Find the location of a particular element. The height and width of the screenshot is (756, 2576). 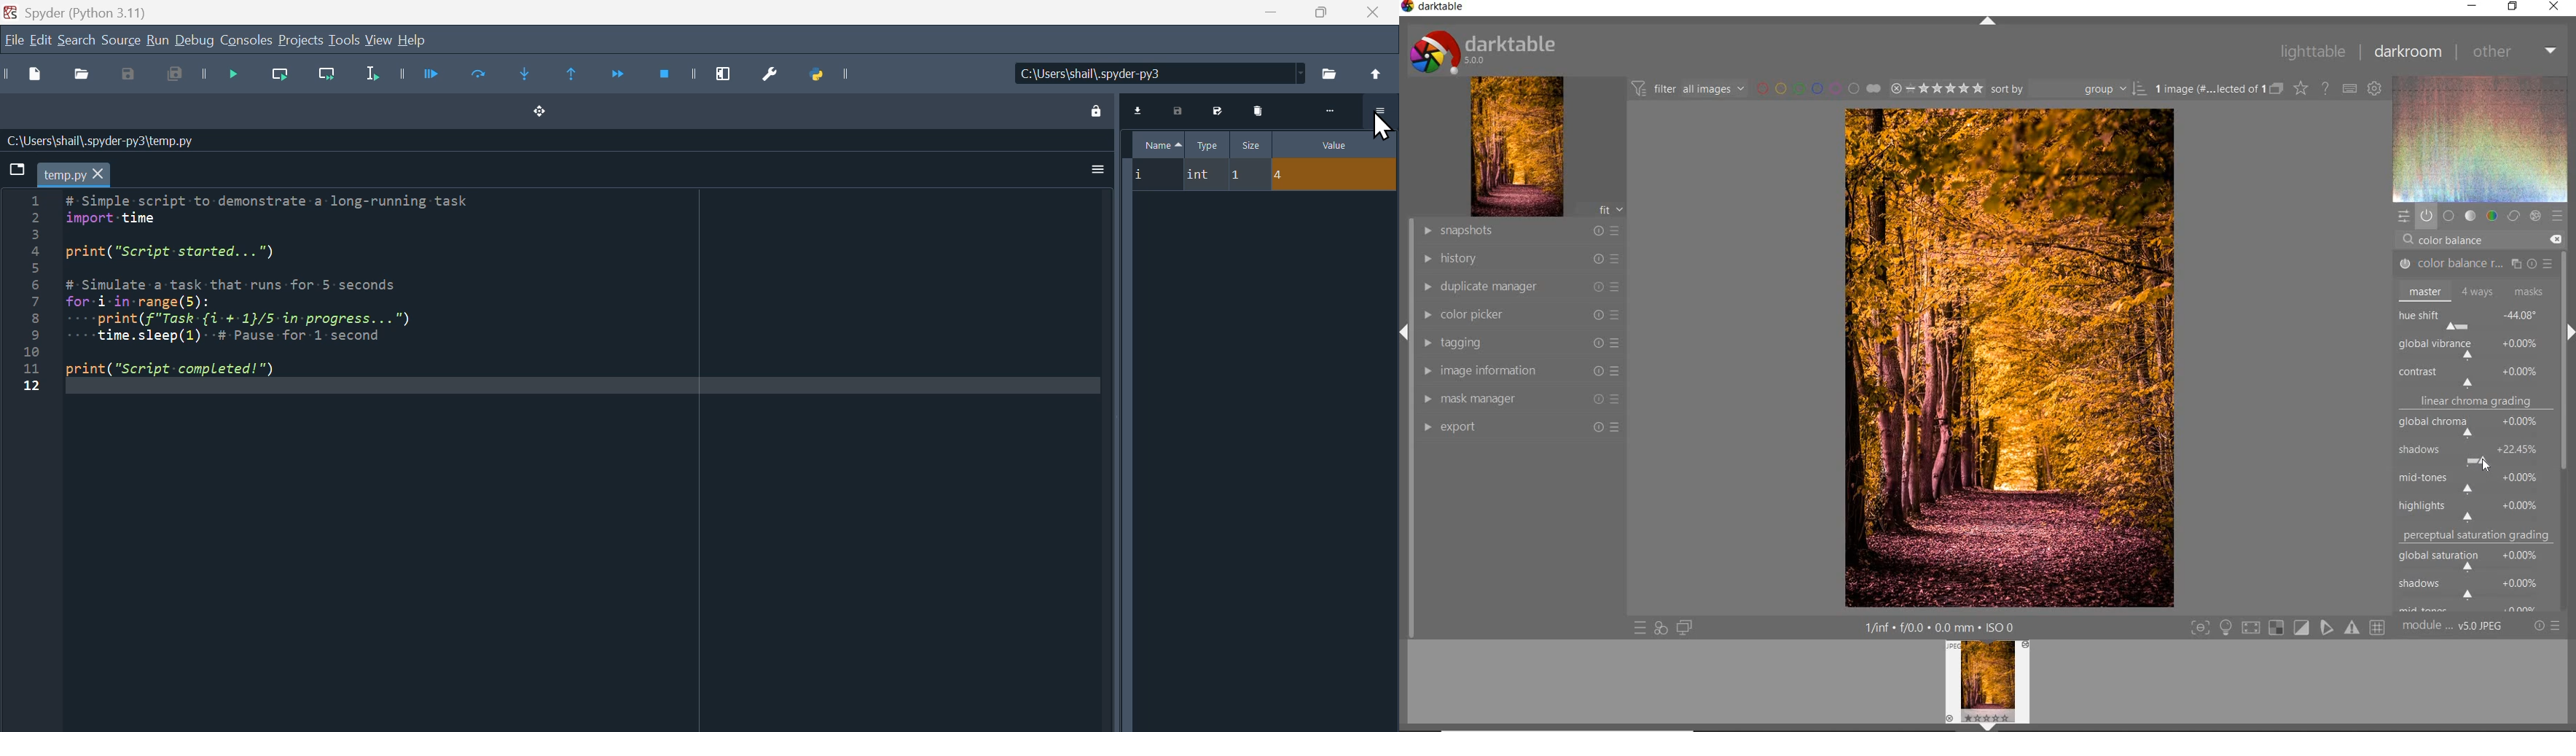

line number is located at coordinates (29, 294).